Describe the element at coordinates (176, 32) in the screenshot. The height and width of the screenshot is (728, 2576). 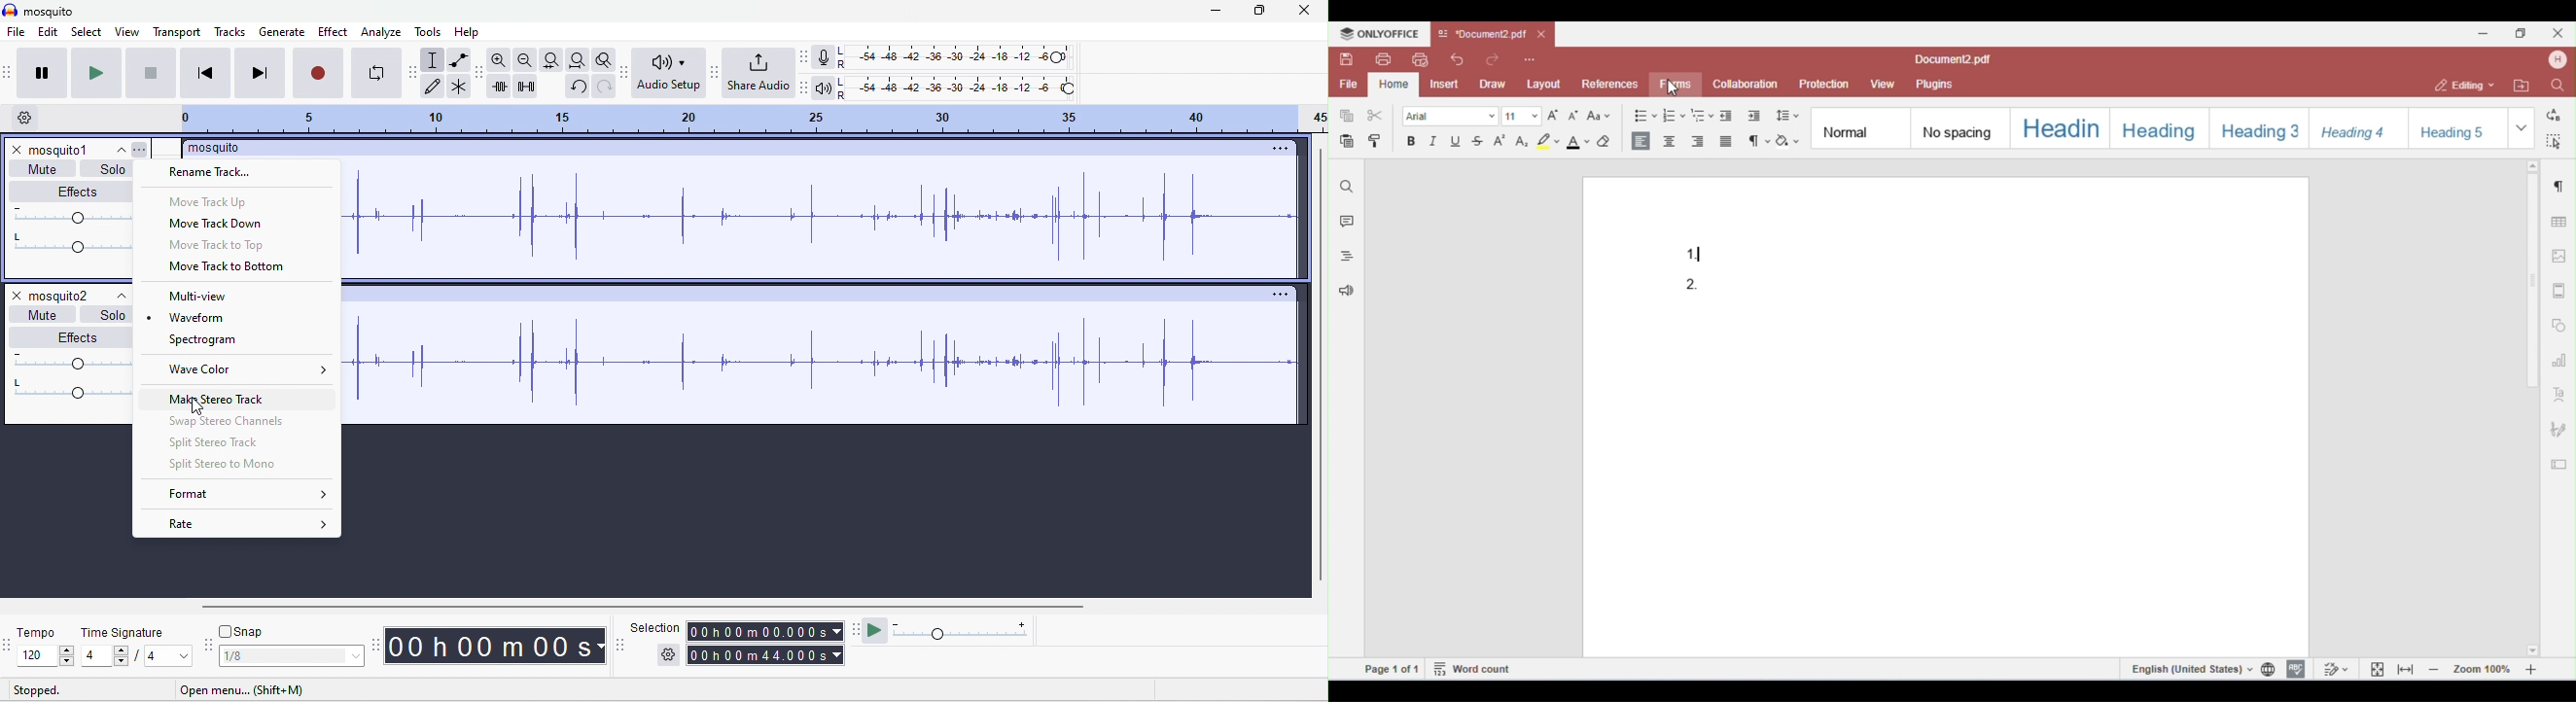
I see `transport` at that location.